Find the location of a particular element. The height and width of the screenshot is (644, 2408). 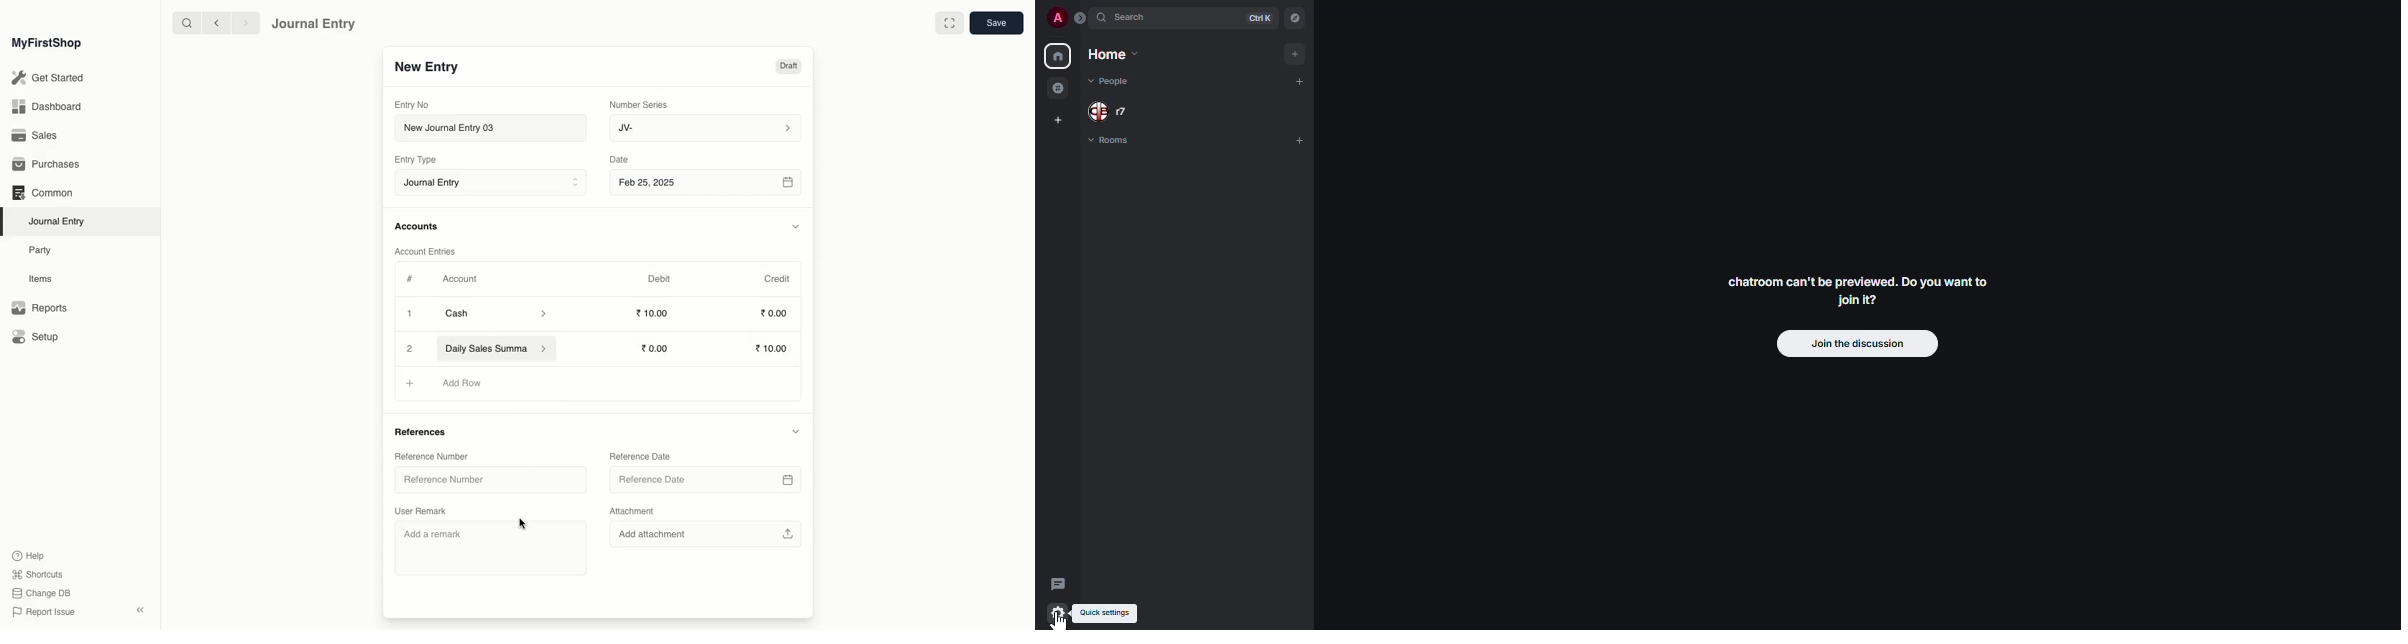

Daily sales summary is located at coordinates (498, 350).